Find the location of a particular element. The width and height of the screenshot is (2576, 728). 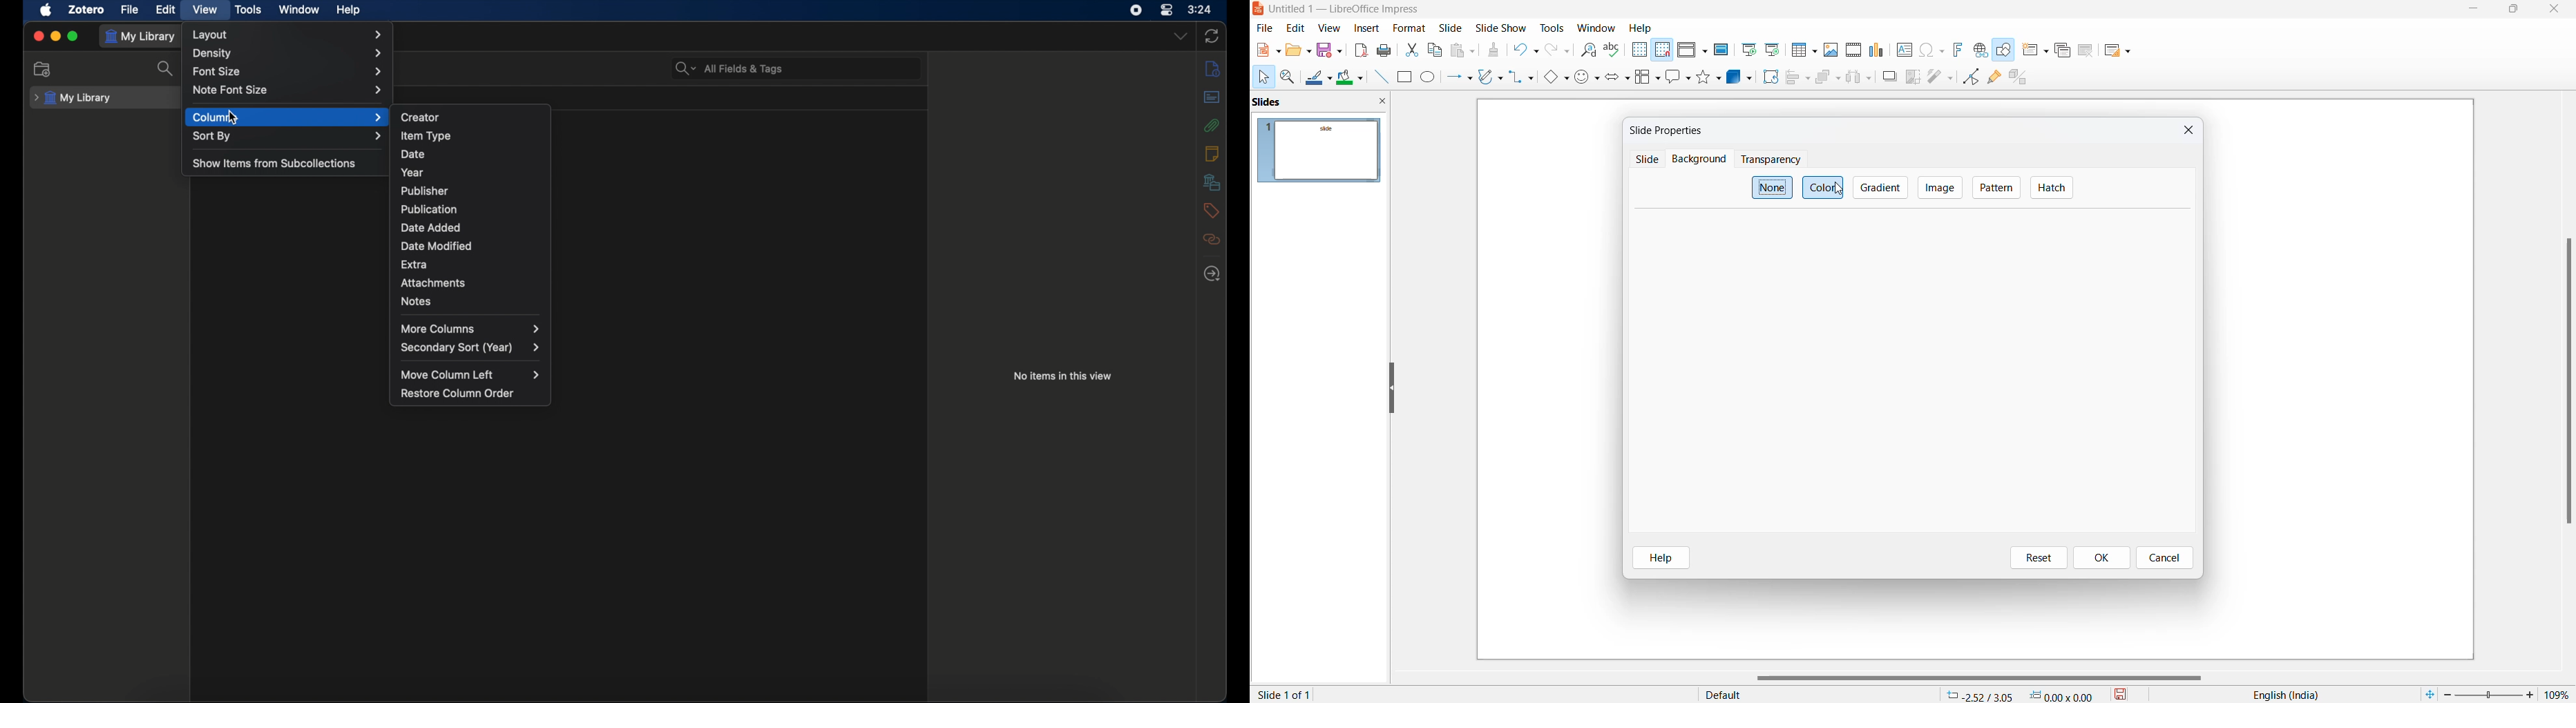

save option is located at coordinates (1330, 50).